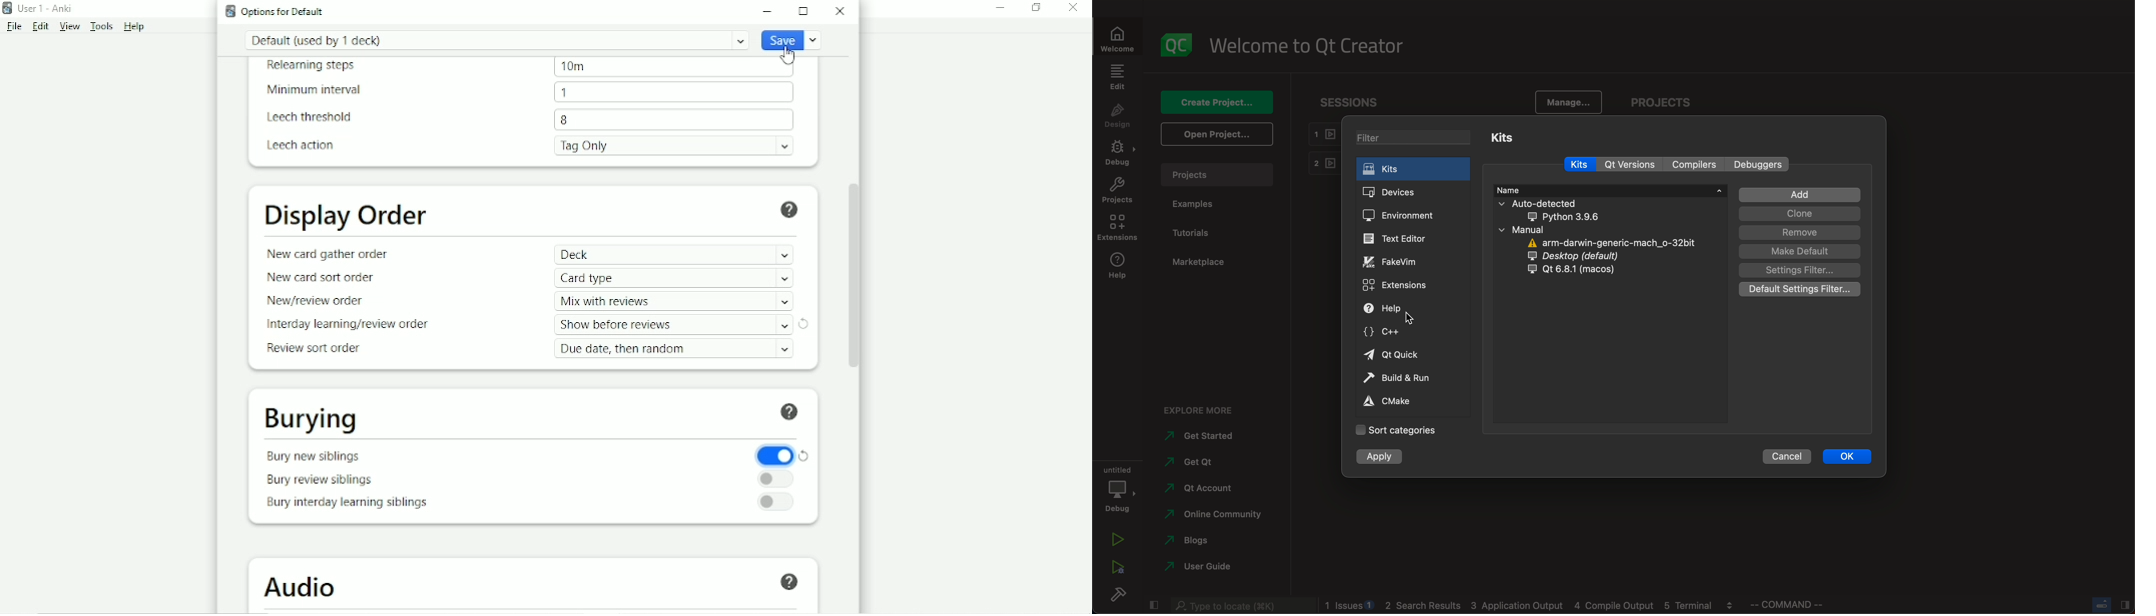  I want to click on c++, so click(1390, 334).